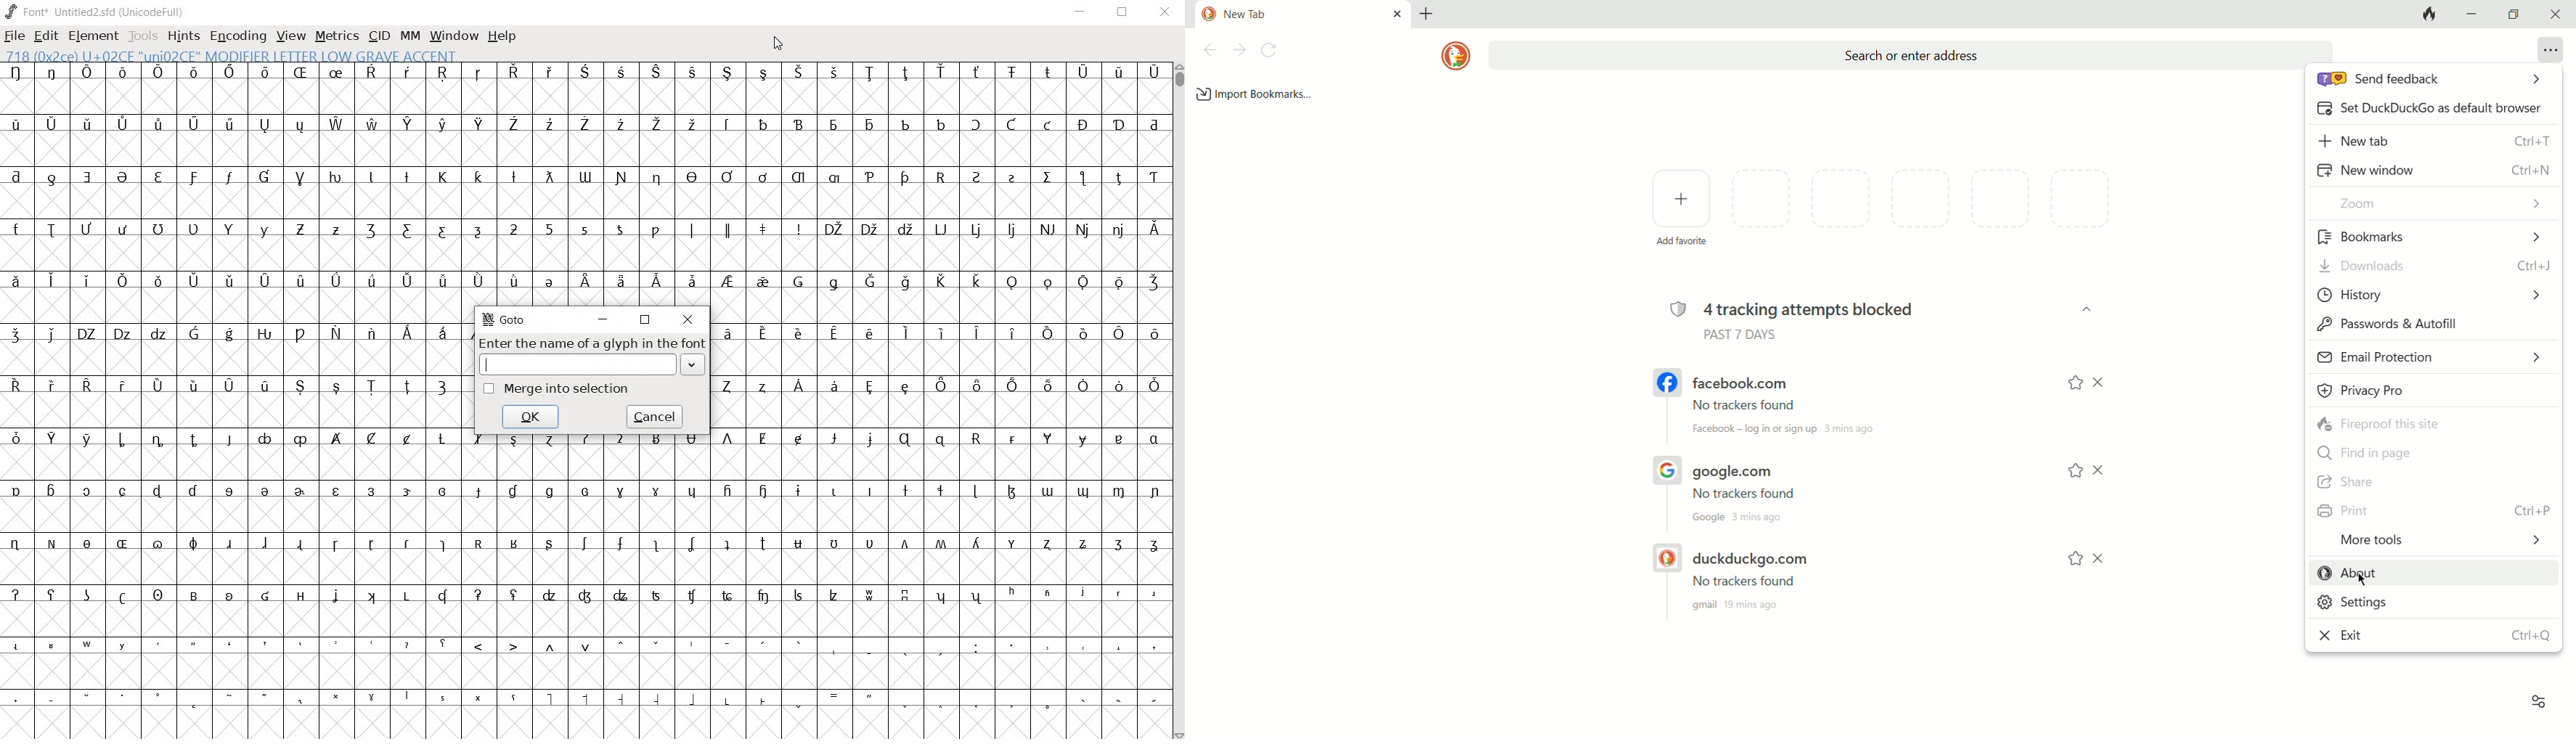  What do you see at coordinates (2436, 143) in the screenshot?
I see `new tab` at bounding box center [2436, 143].